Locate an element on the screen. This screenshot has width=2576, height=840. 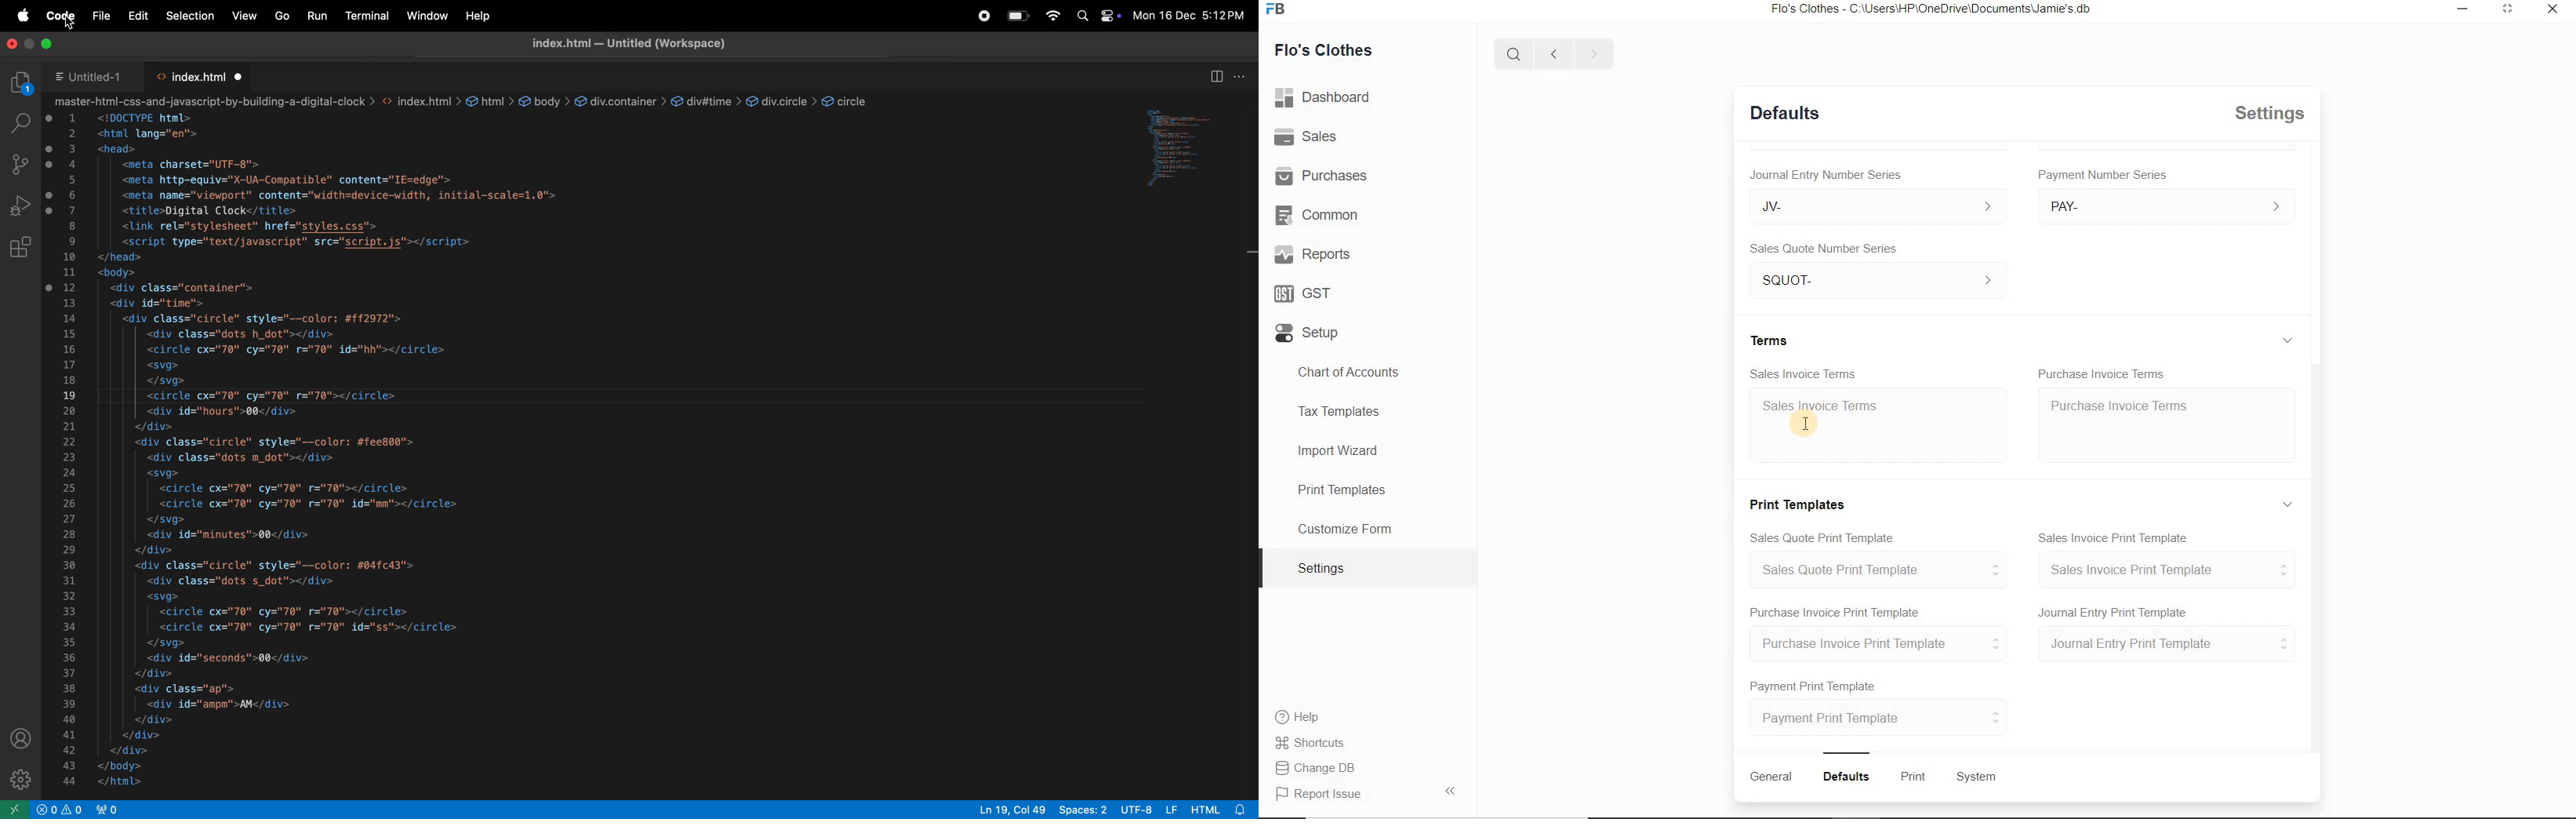
Previous is located at coordinates (1551, 53).